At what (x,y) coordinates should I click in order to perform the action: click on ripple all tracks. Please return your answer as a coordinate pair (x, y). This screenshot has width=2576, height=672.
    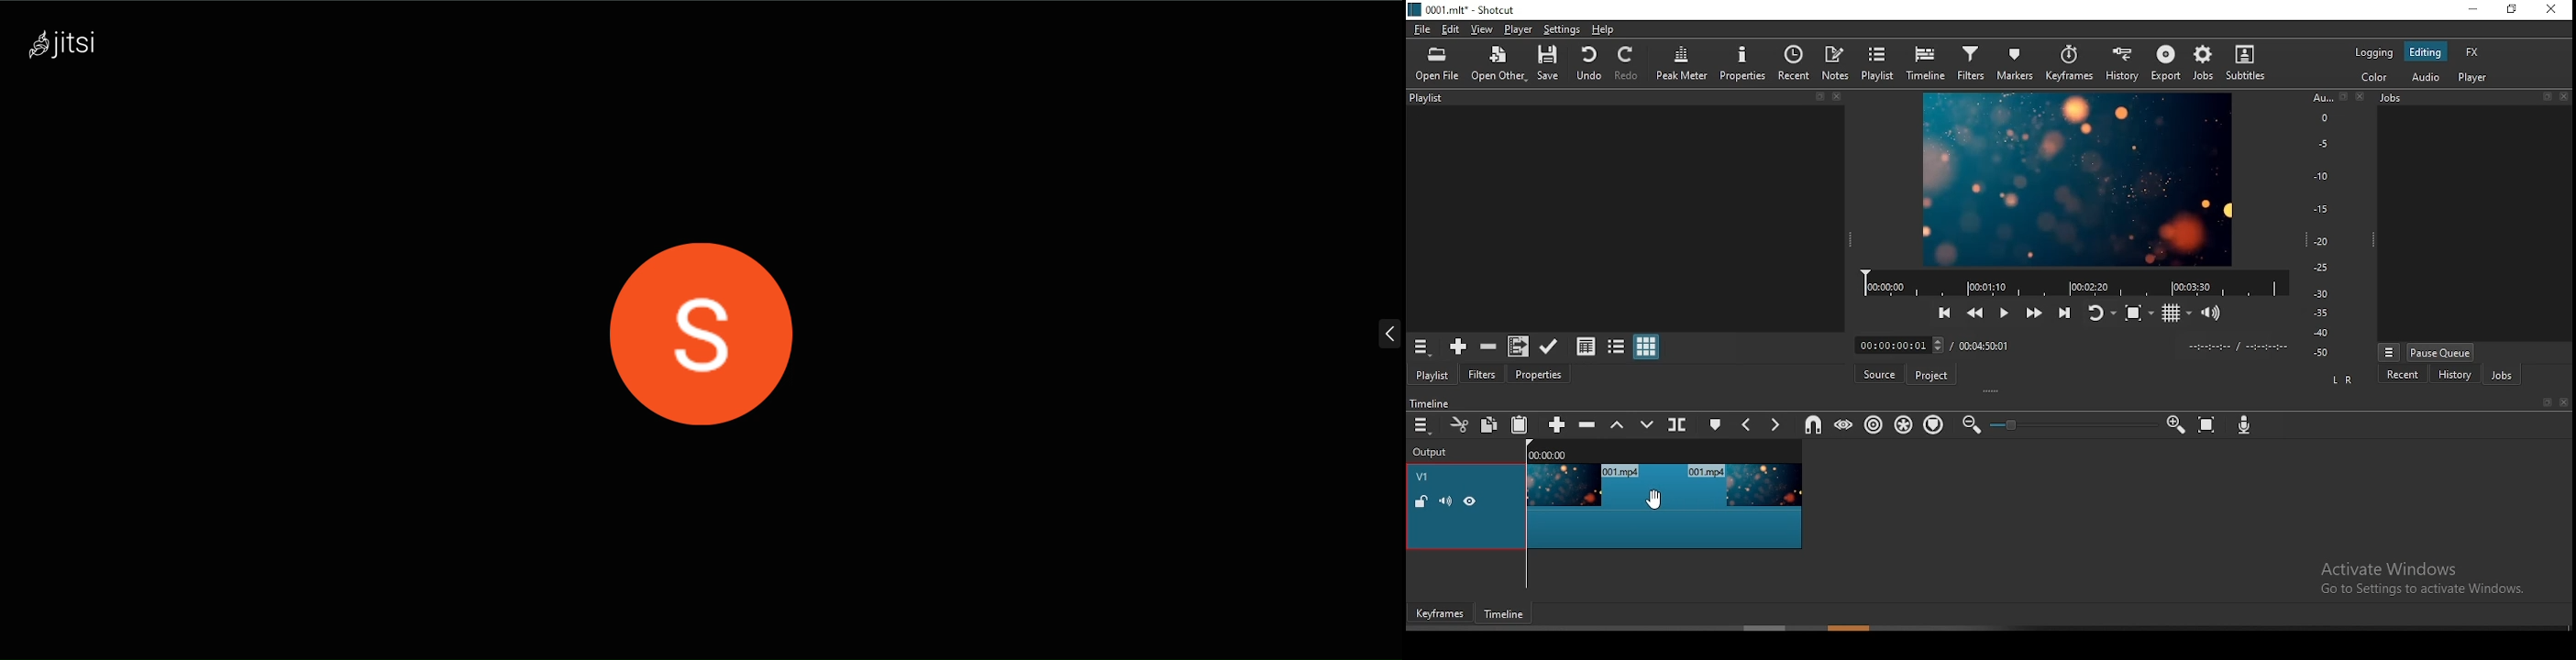
    Looking at the image, I should click on (1906, 424).